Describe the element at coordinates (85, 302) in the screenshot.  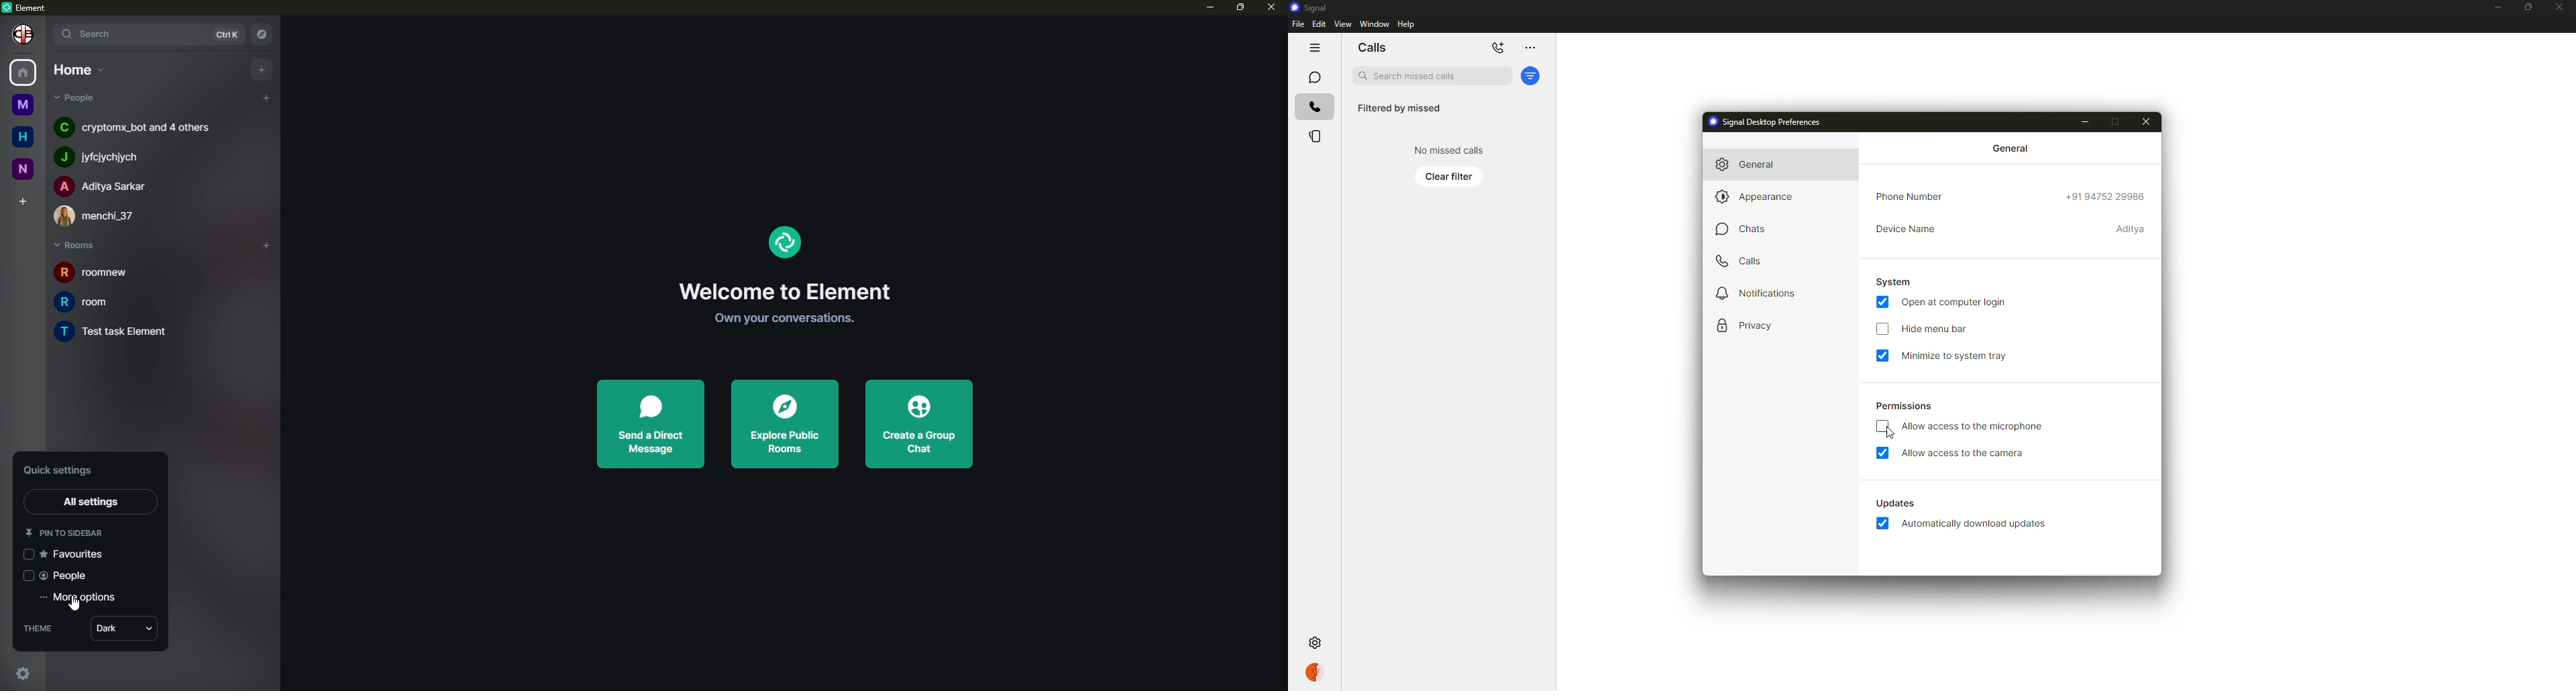
I see `room` at that location.